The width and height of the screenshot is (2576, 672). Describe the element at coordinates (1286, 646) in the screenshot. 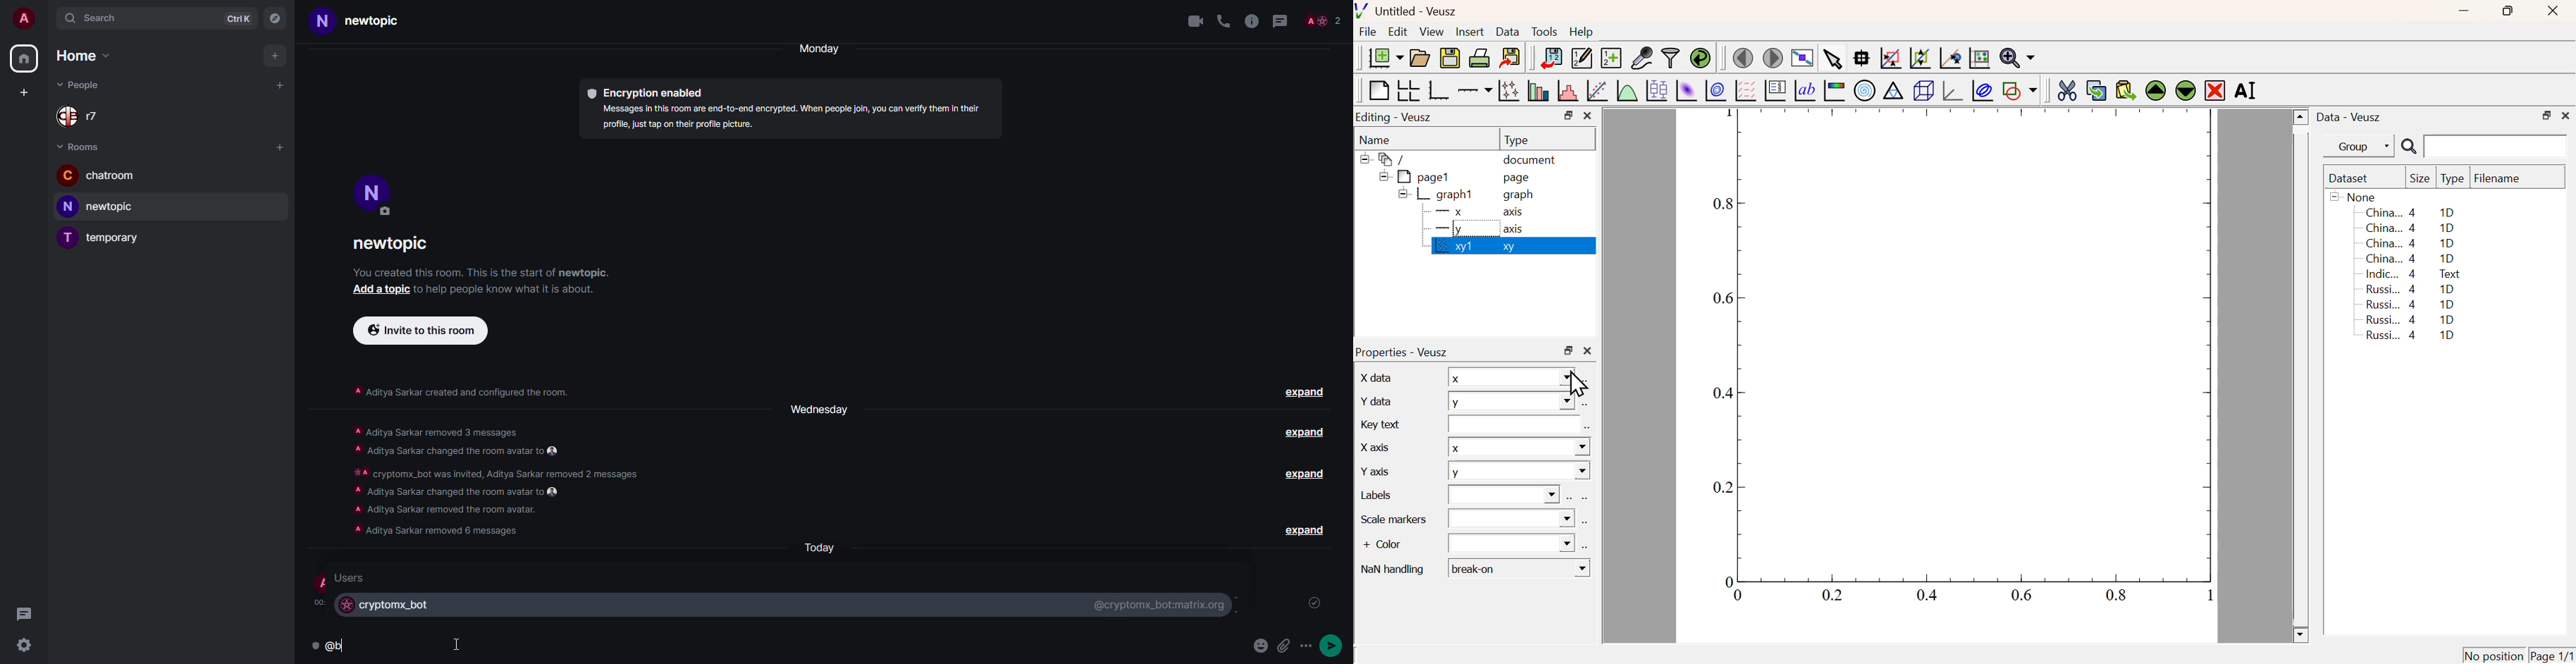

I see `attach` at that location.